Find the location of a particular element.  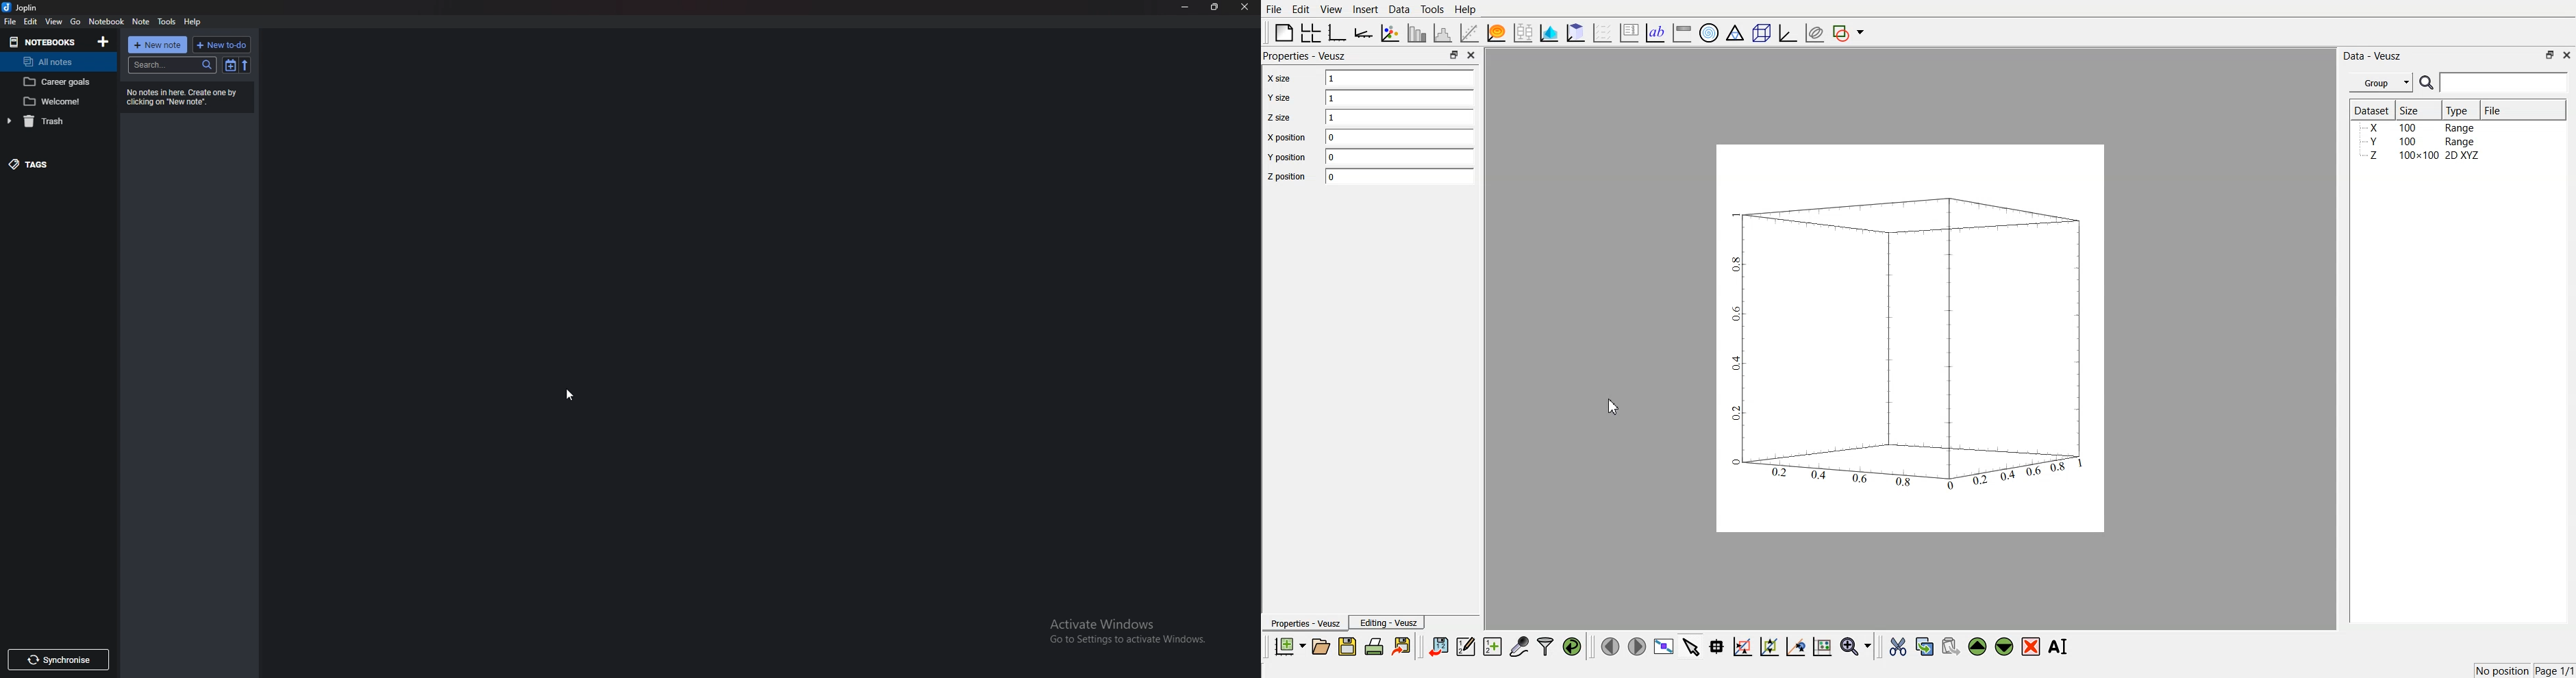

0 is located at coordinates (1399, 155).